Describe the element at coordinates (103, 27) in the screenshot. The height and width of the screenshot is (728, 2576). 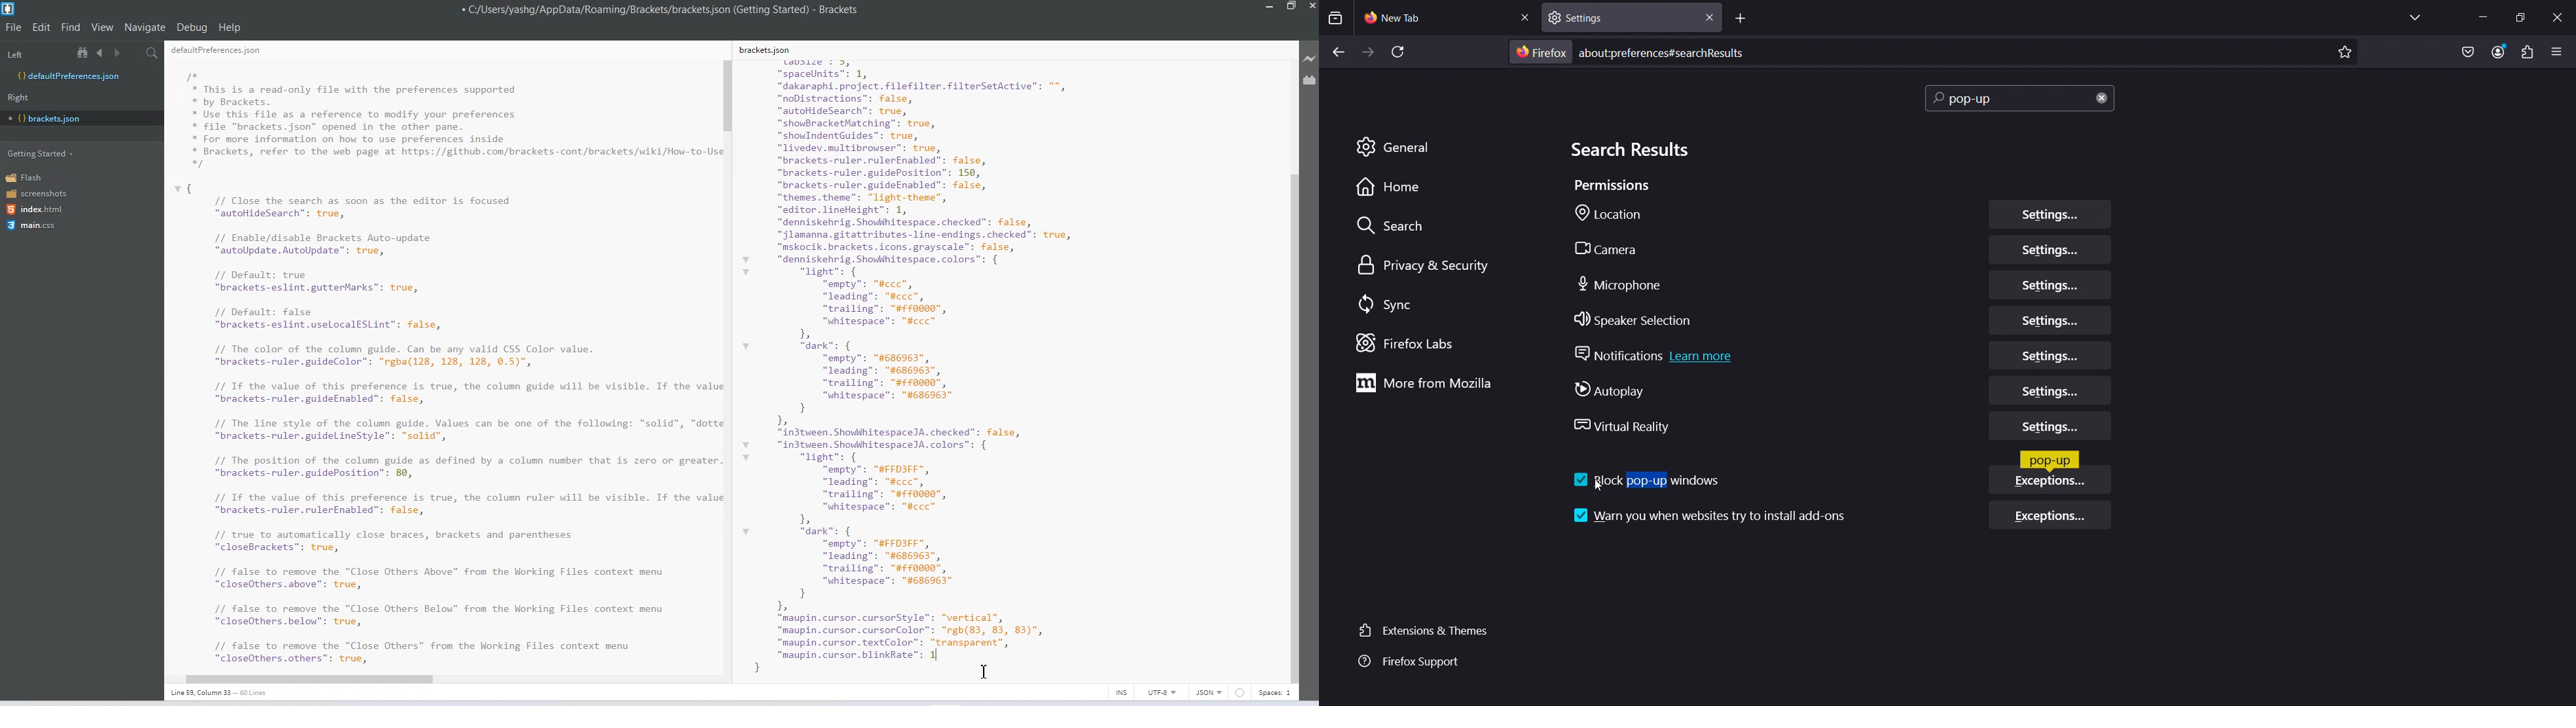
I see `View` at that location.